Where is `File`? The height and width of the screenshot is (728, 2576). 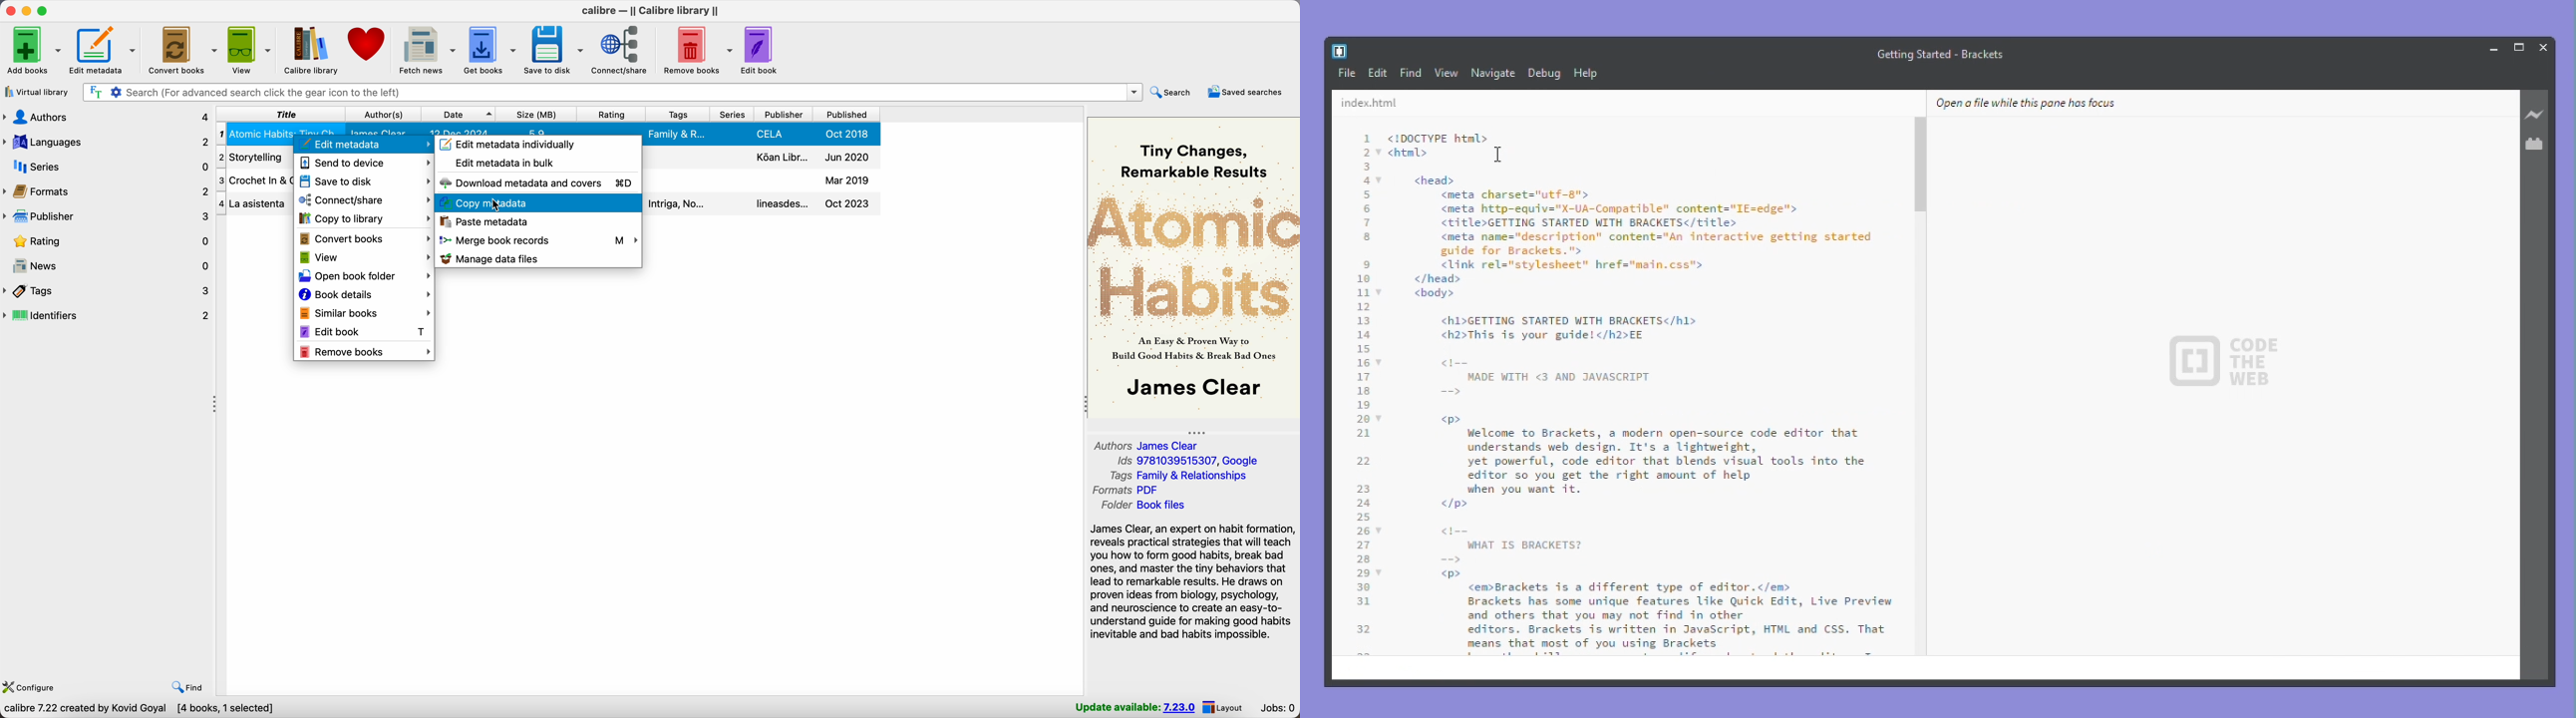
File is located at coordinates (1346, 73).